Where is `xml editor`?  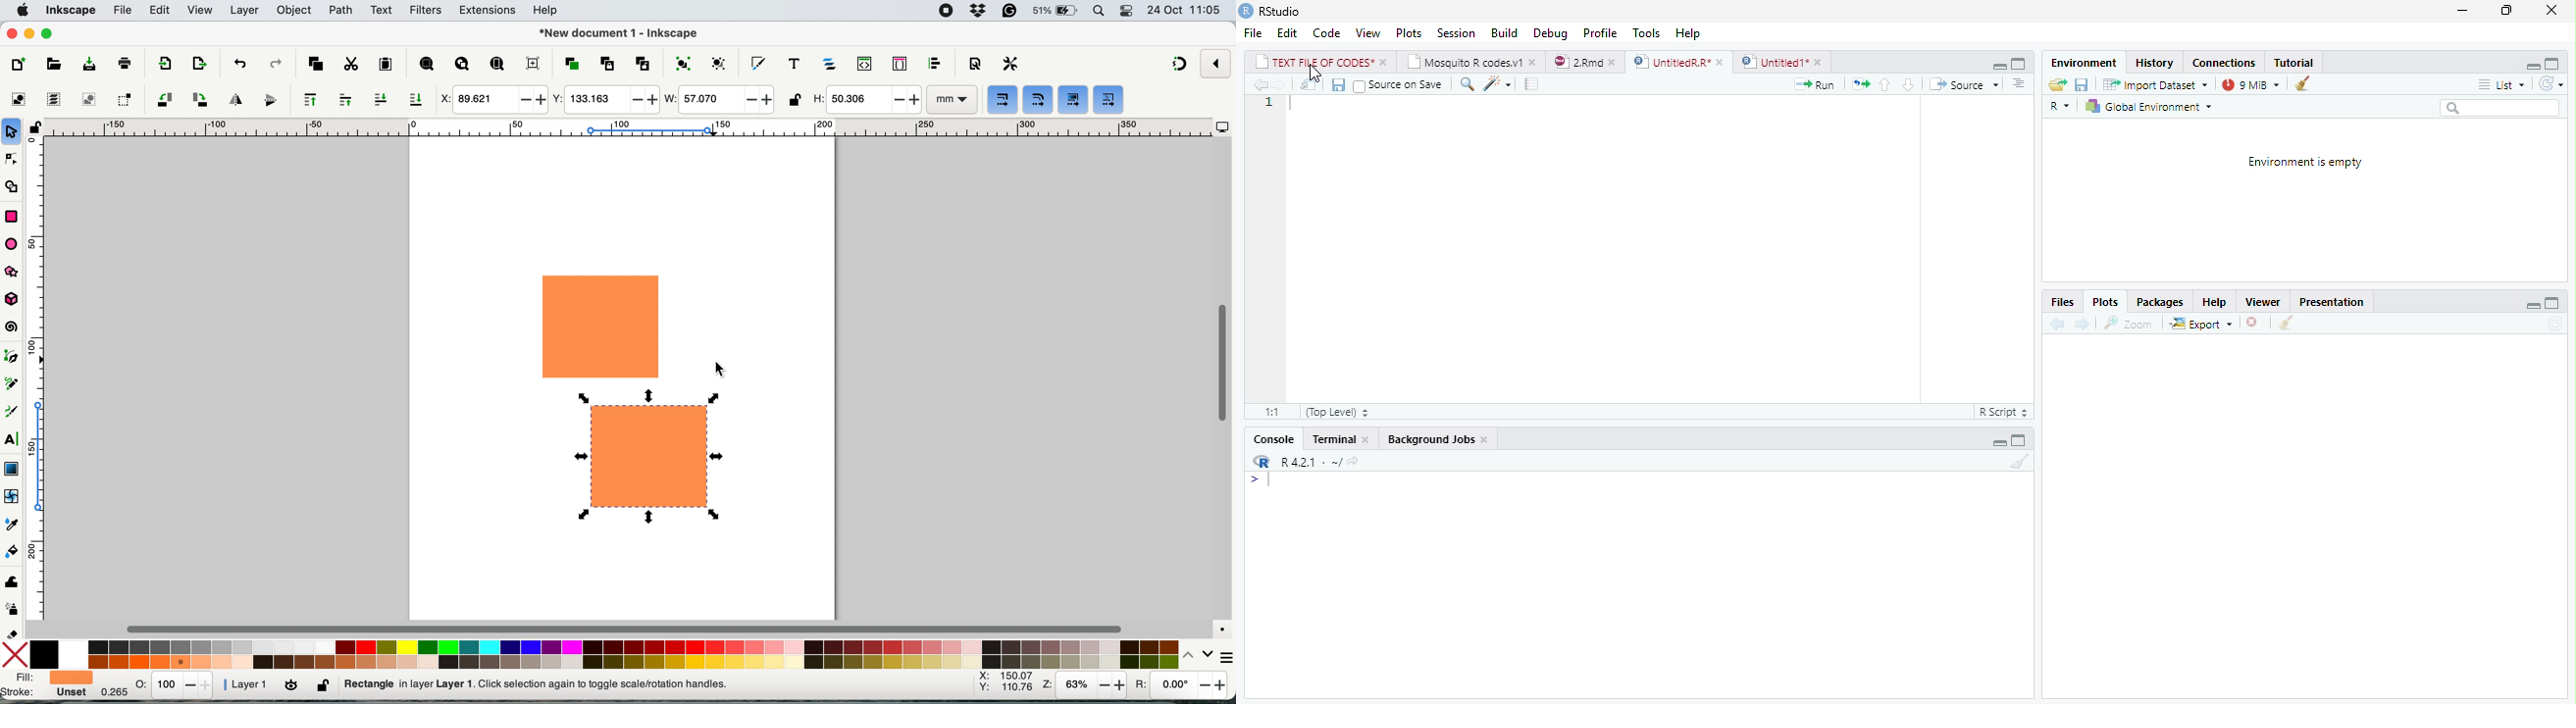
xml editor is located at coordinates (863, 64).